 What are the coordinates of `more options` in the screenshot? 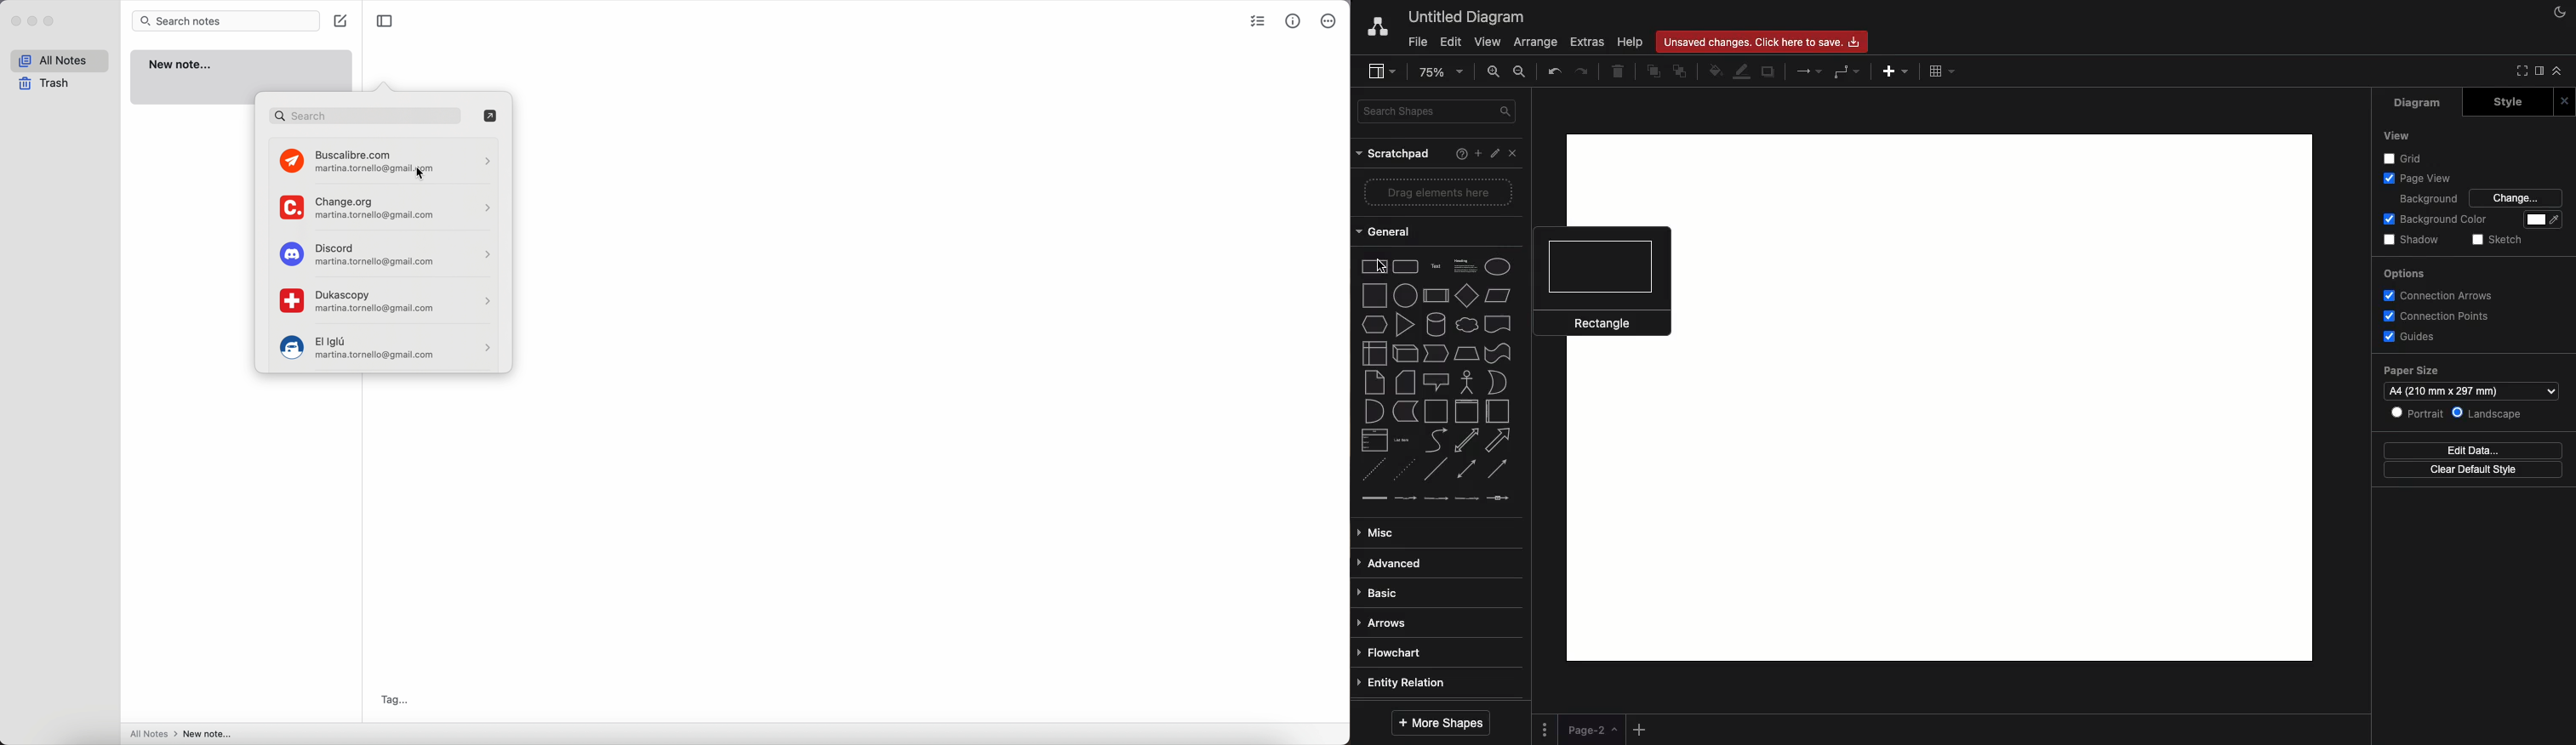 It's located at (1330, 22).